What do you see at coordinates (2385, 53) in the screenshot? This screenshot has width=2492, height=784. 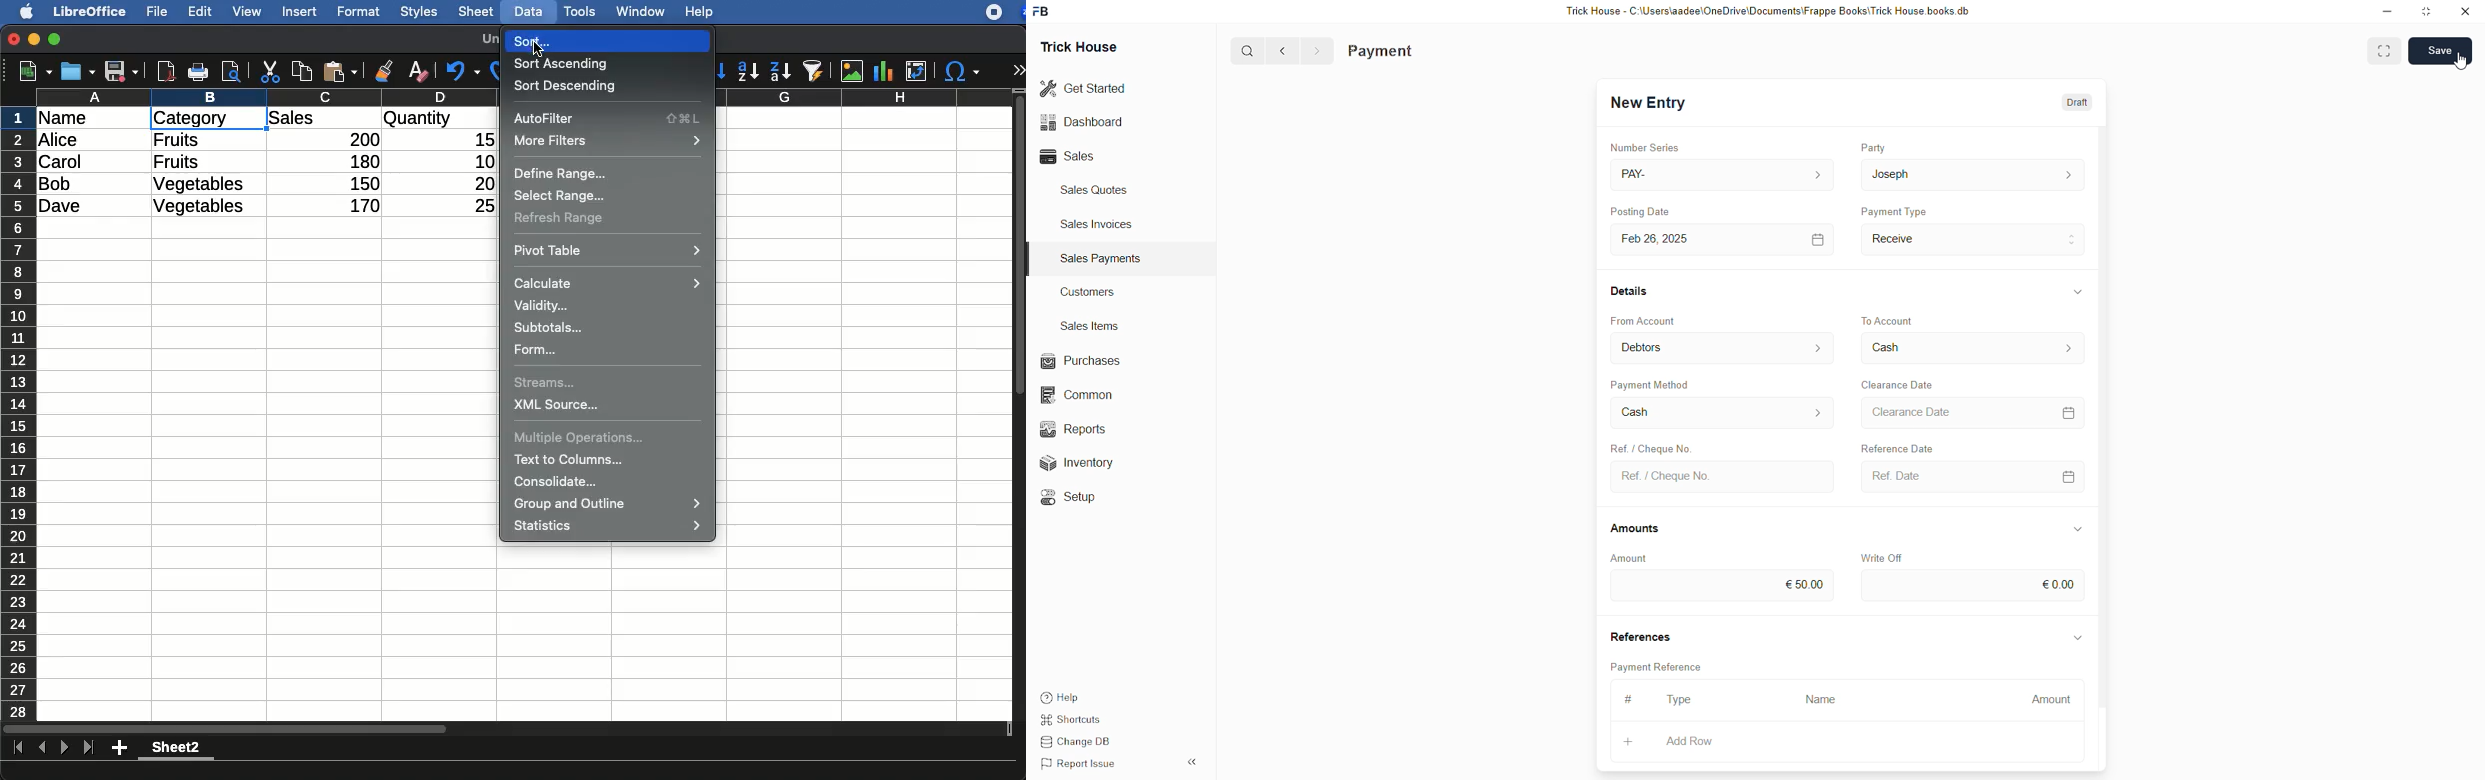 I see `Toggle between form and full width` at bounding box center [2385, 53].